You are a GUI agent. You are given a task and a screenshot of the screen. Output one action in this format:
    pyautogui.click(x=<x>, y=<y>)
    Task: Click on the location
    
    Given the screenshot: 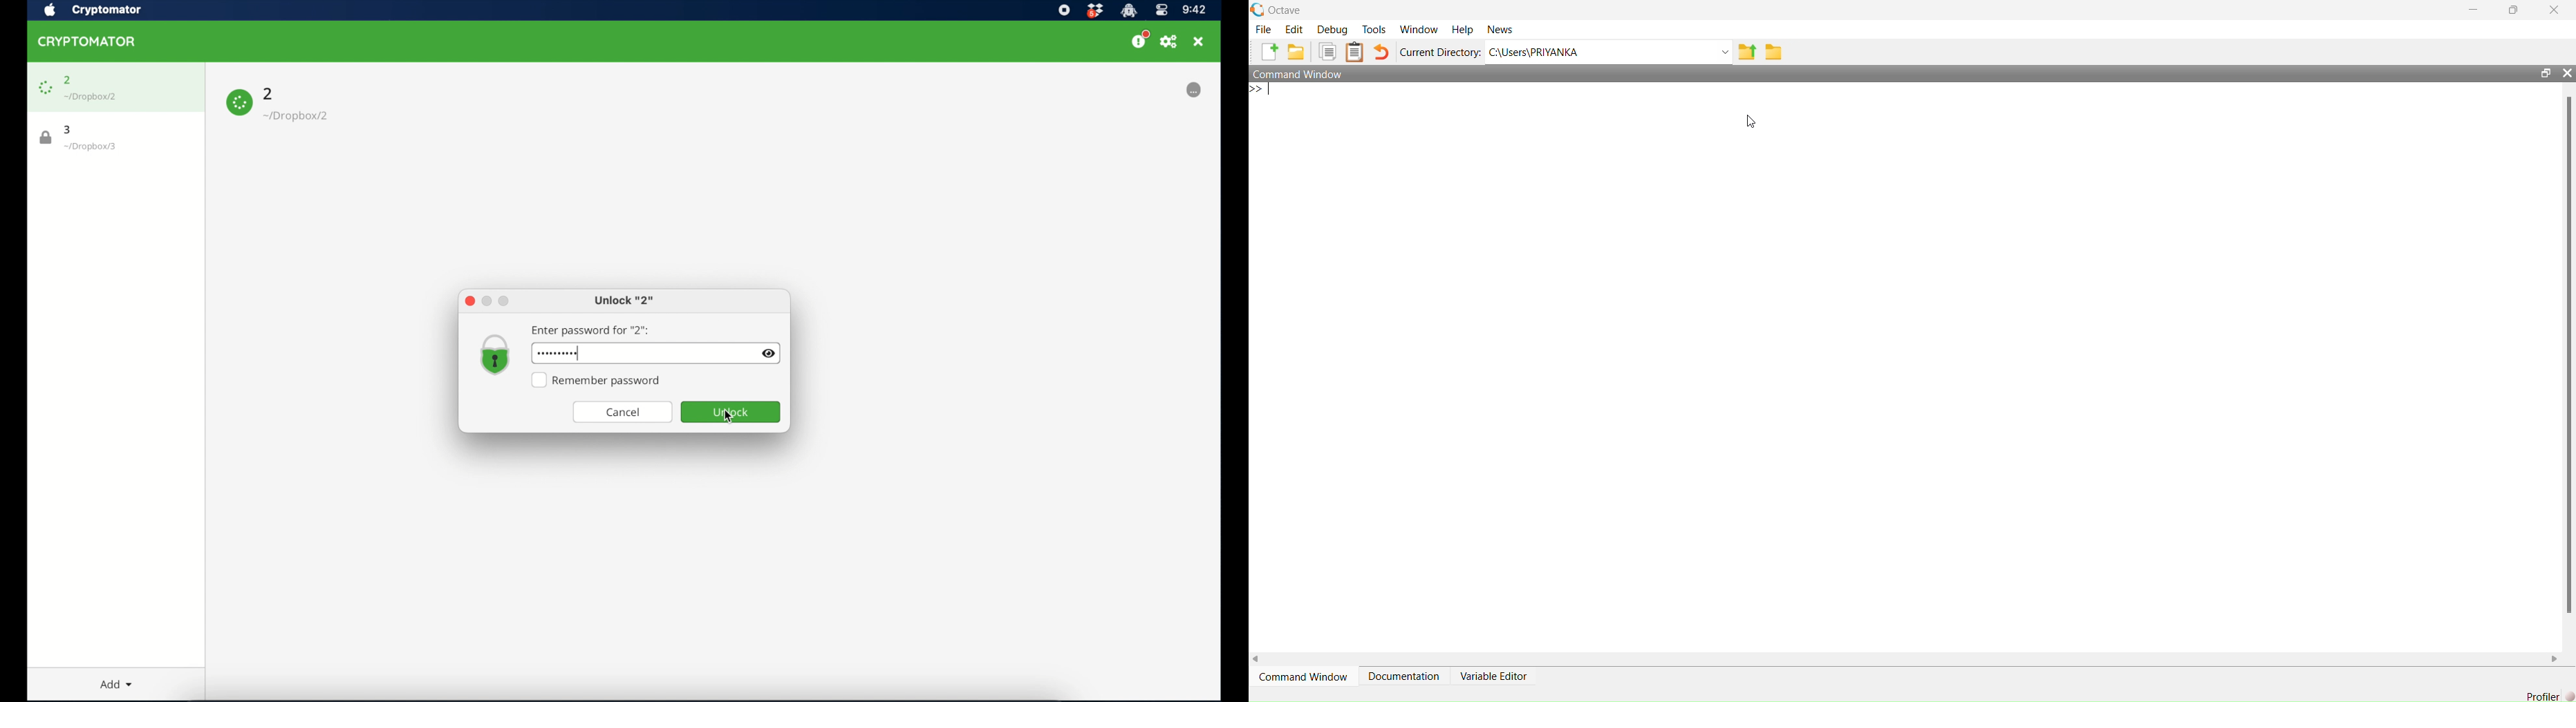 What is the action you would take?
    pyautogui.click(x=91, y=97)
    